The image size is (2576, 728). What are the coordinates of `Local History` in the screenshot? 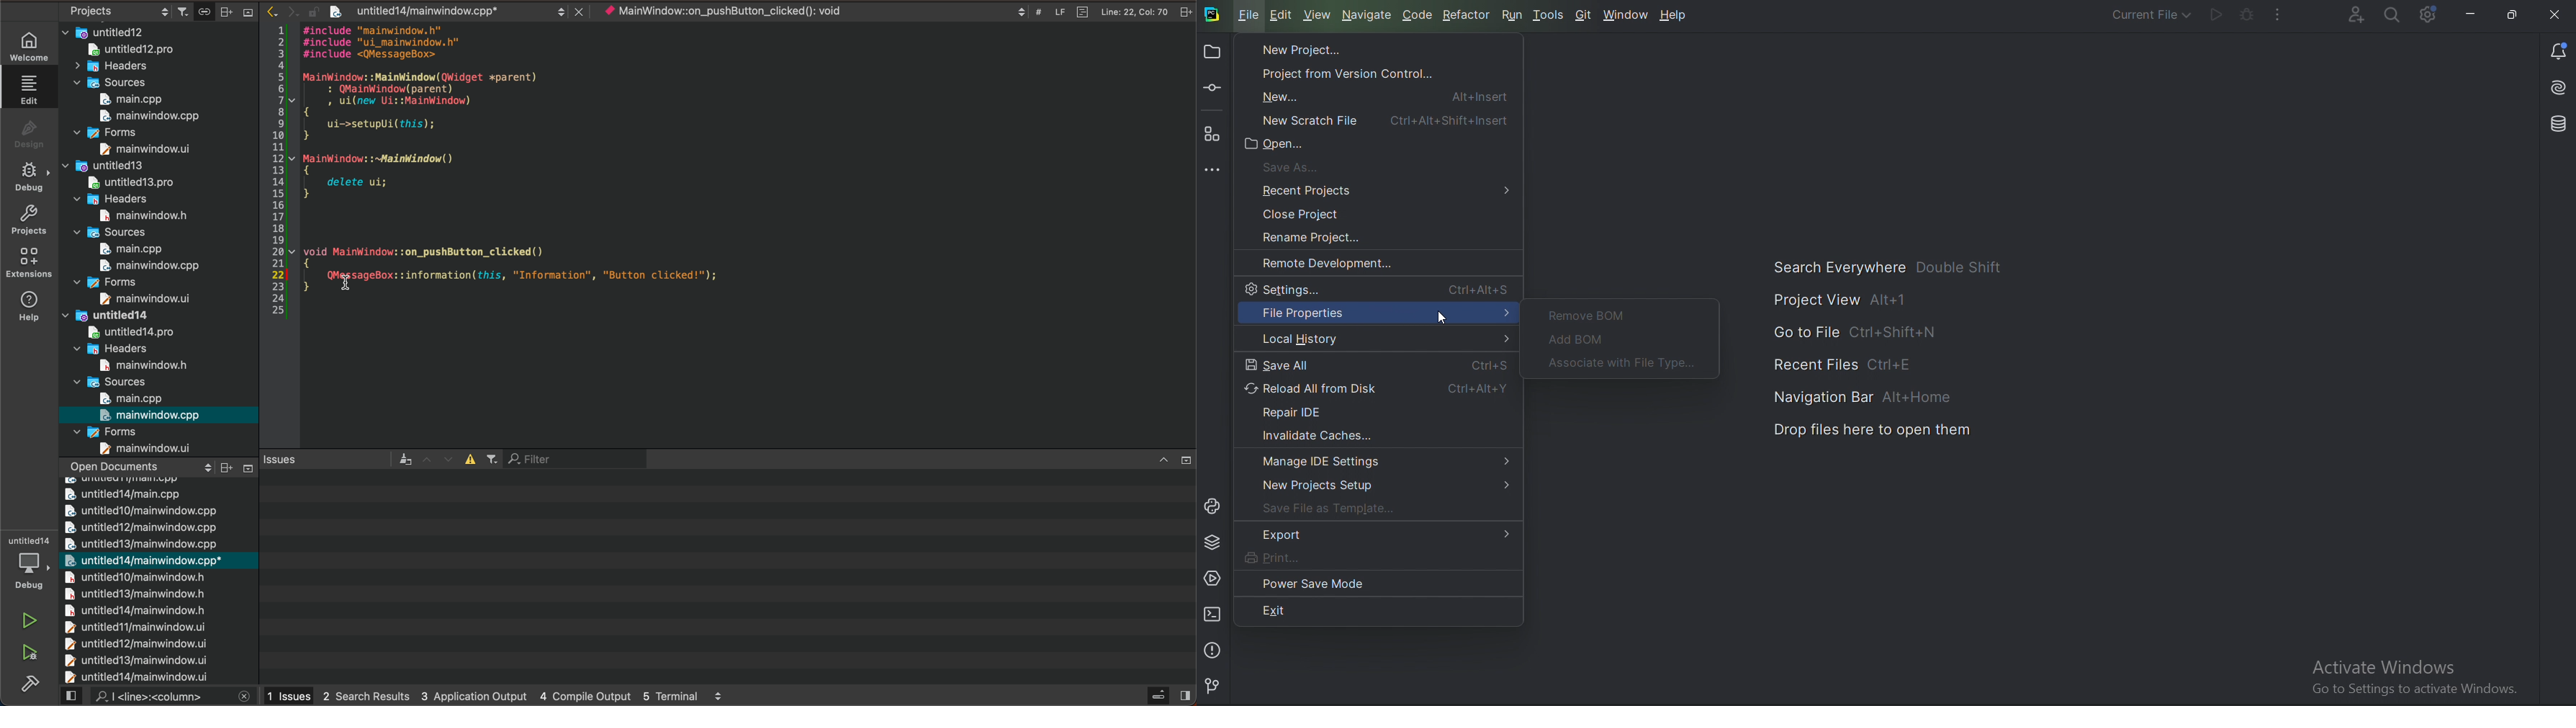 It's located at (1377, 340).